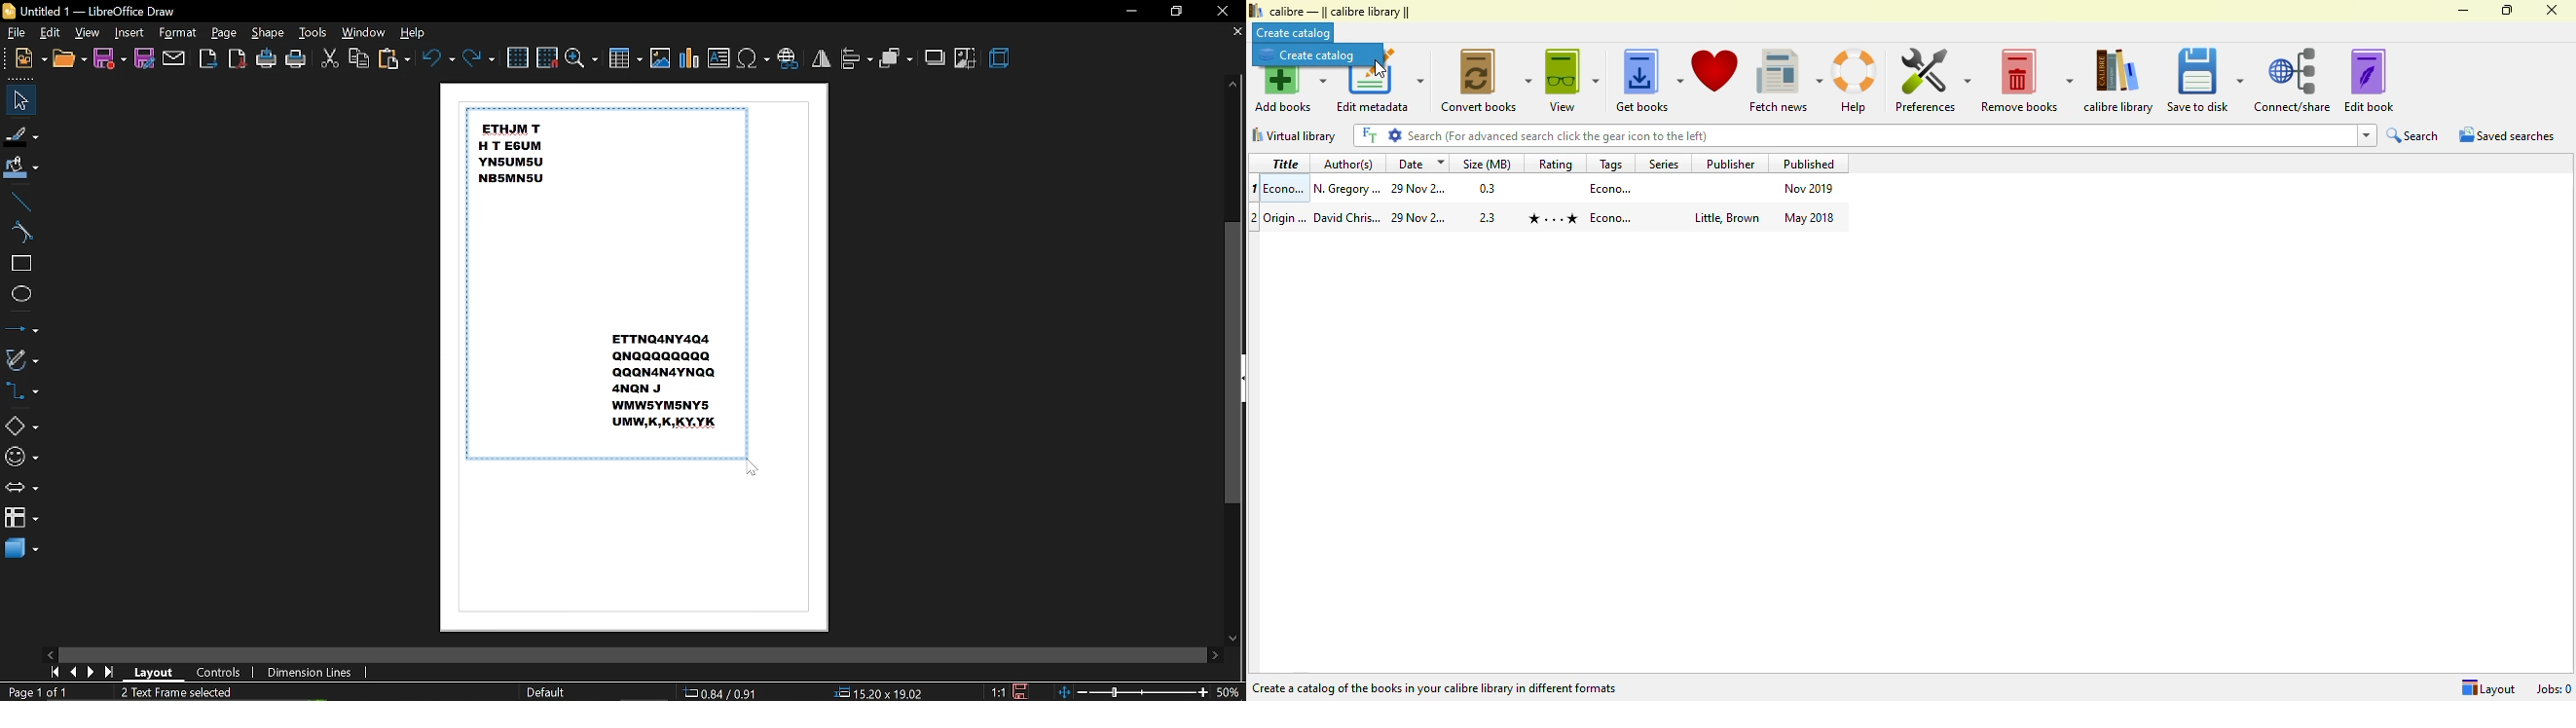 The width and height of the screenshot is (2576, 728). Describe the element at coordinates (2550, 687) in the screenshot. I see `Jobs: 0` at that location.